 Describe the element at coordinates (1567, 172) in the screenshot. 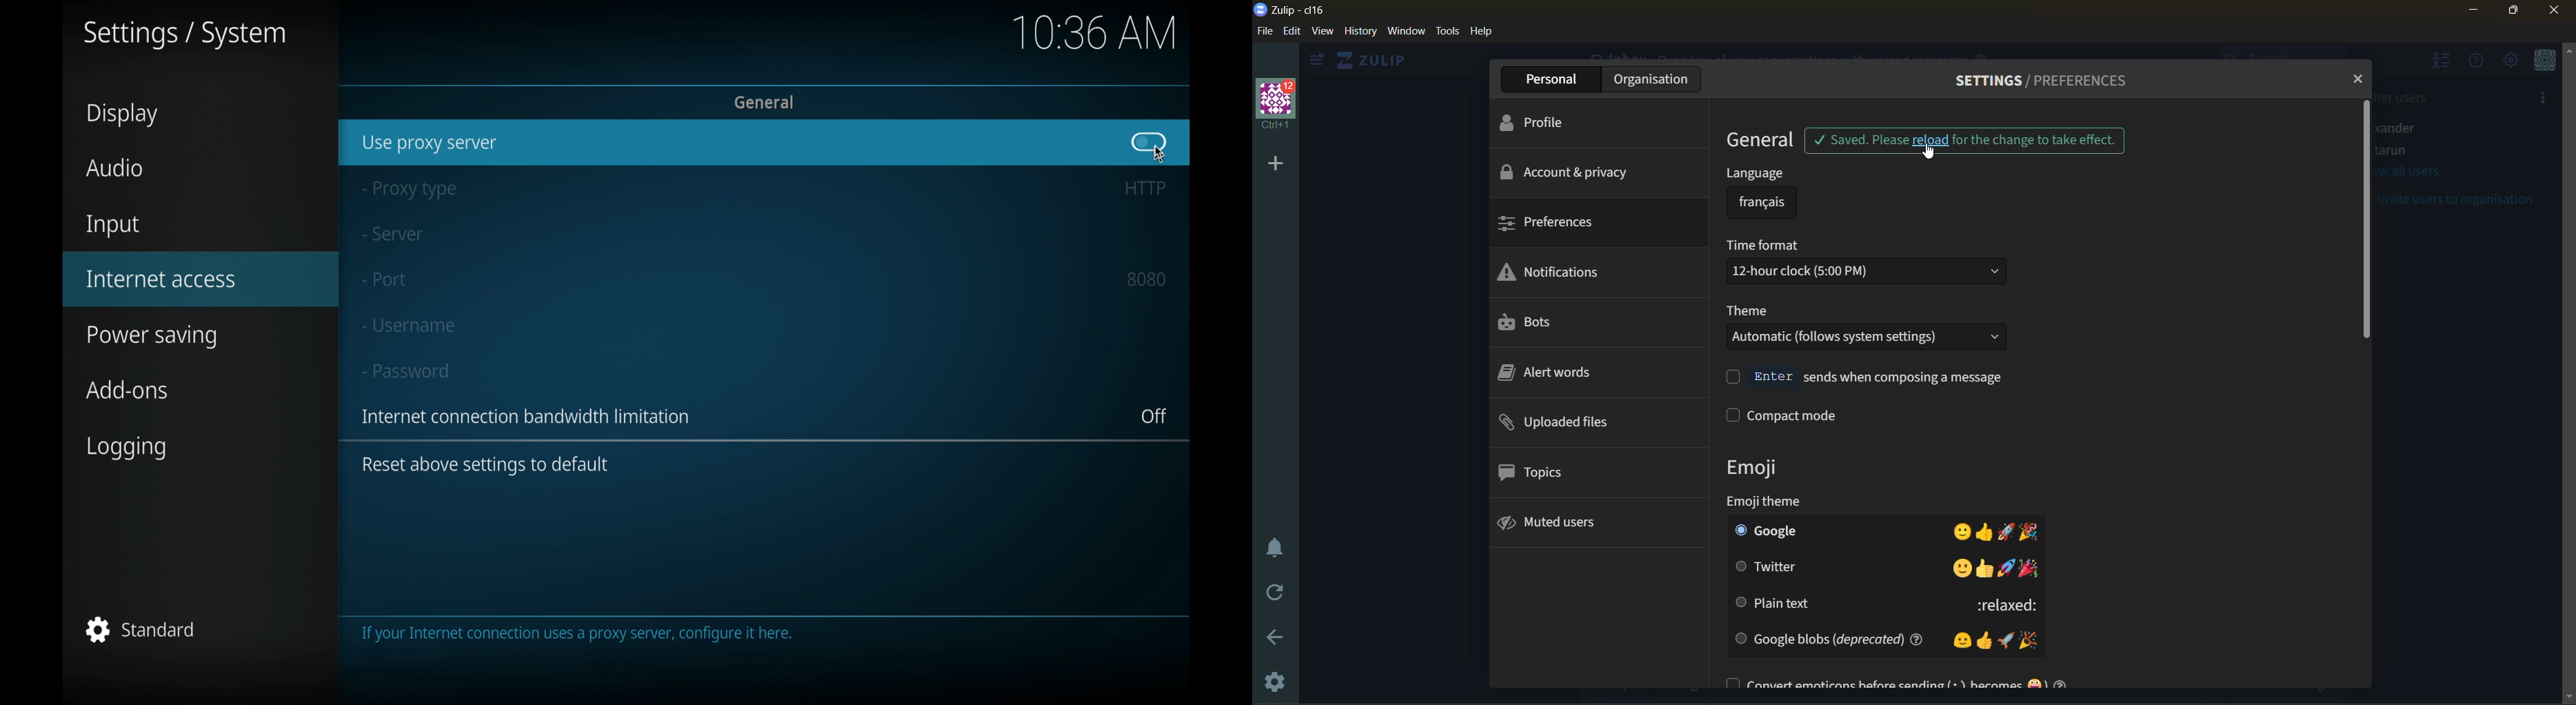

I see `account & privacy` at that location.